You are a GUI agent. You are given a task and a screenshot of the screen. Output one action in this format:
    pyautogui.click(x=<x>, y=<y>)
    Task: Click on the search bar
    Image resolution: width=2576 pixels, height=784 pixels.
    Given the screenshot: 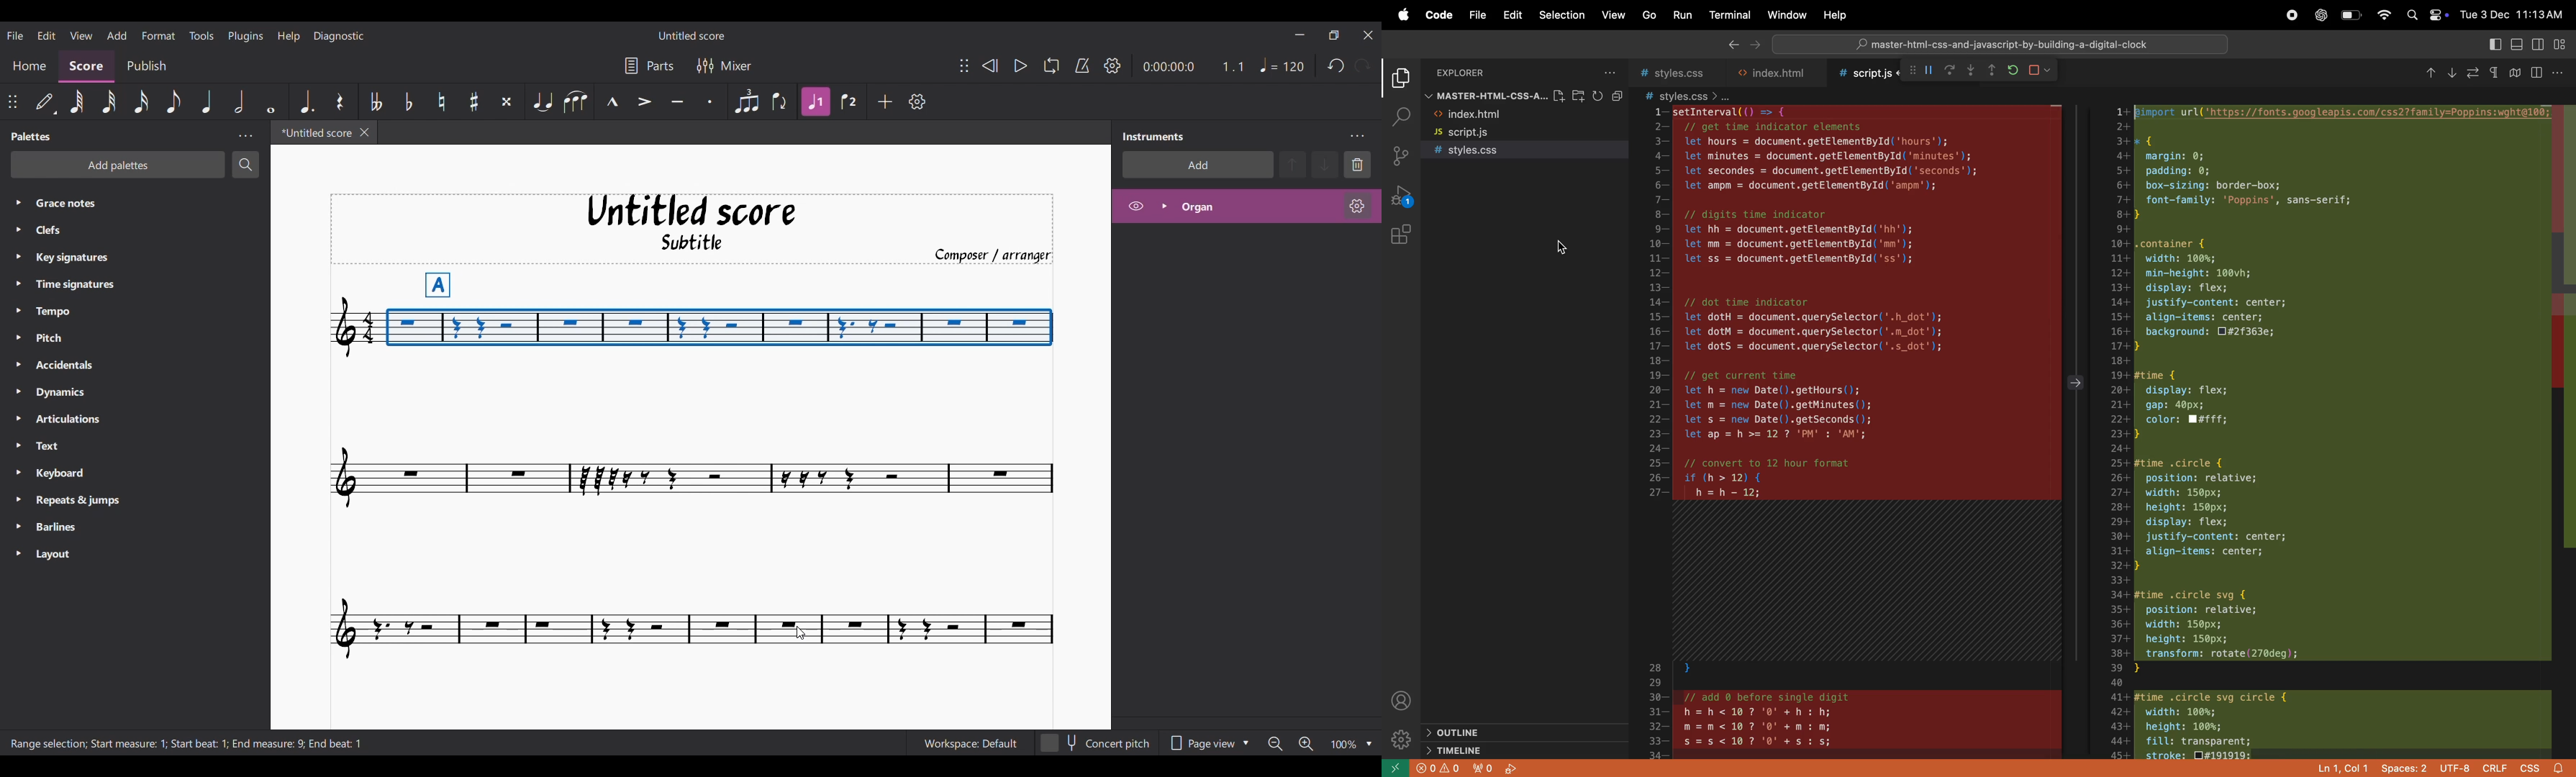 What is the action you would take?
    pyautogui.click(x=1999, y=41)
    